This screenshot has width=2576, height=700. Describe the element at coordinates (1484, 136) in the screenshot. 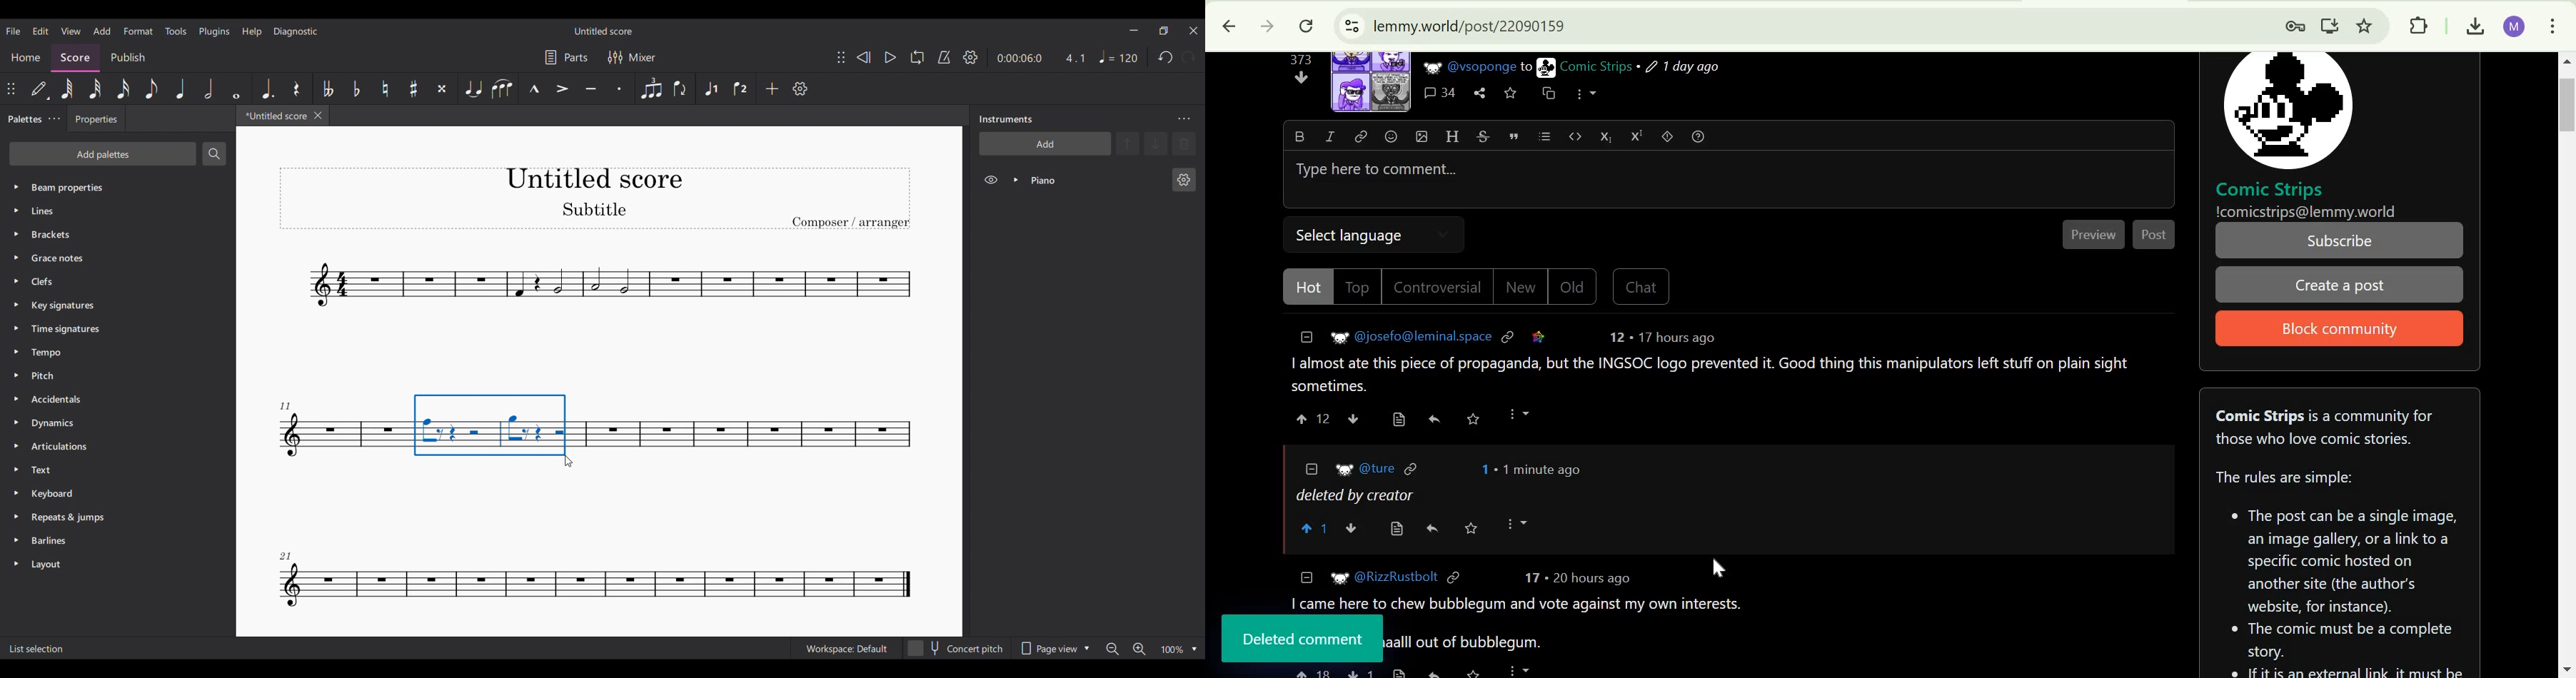

I see `Strikethrough` at that location.